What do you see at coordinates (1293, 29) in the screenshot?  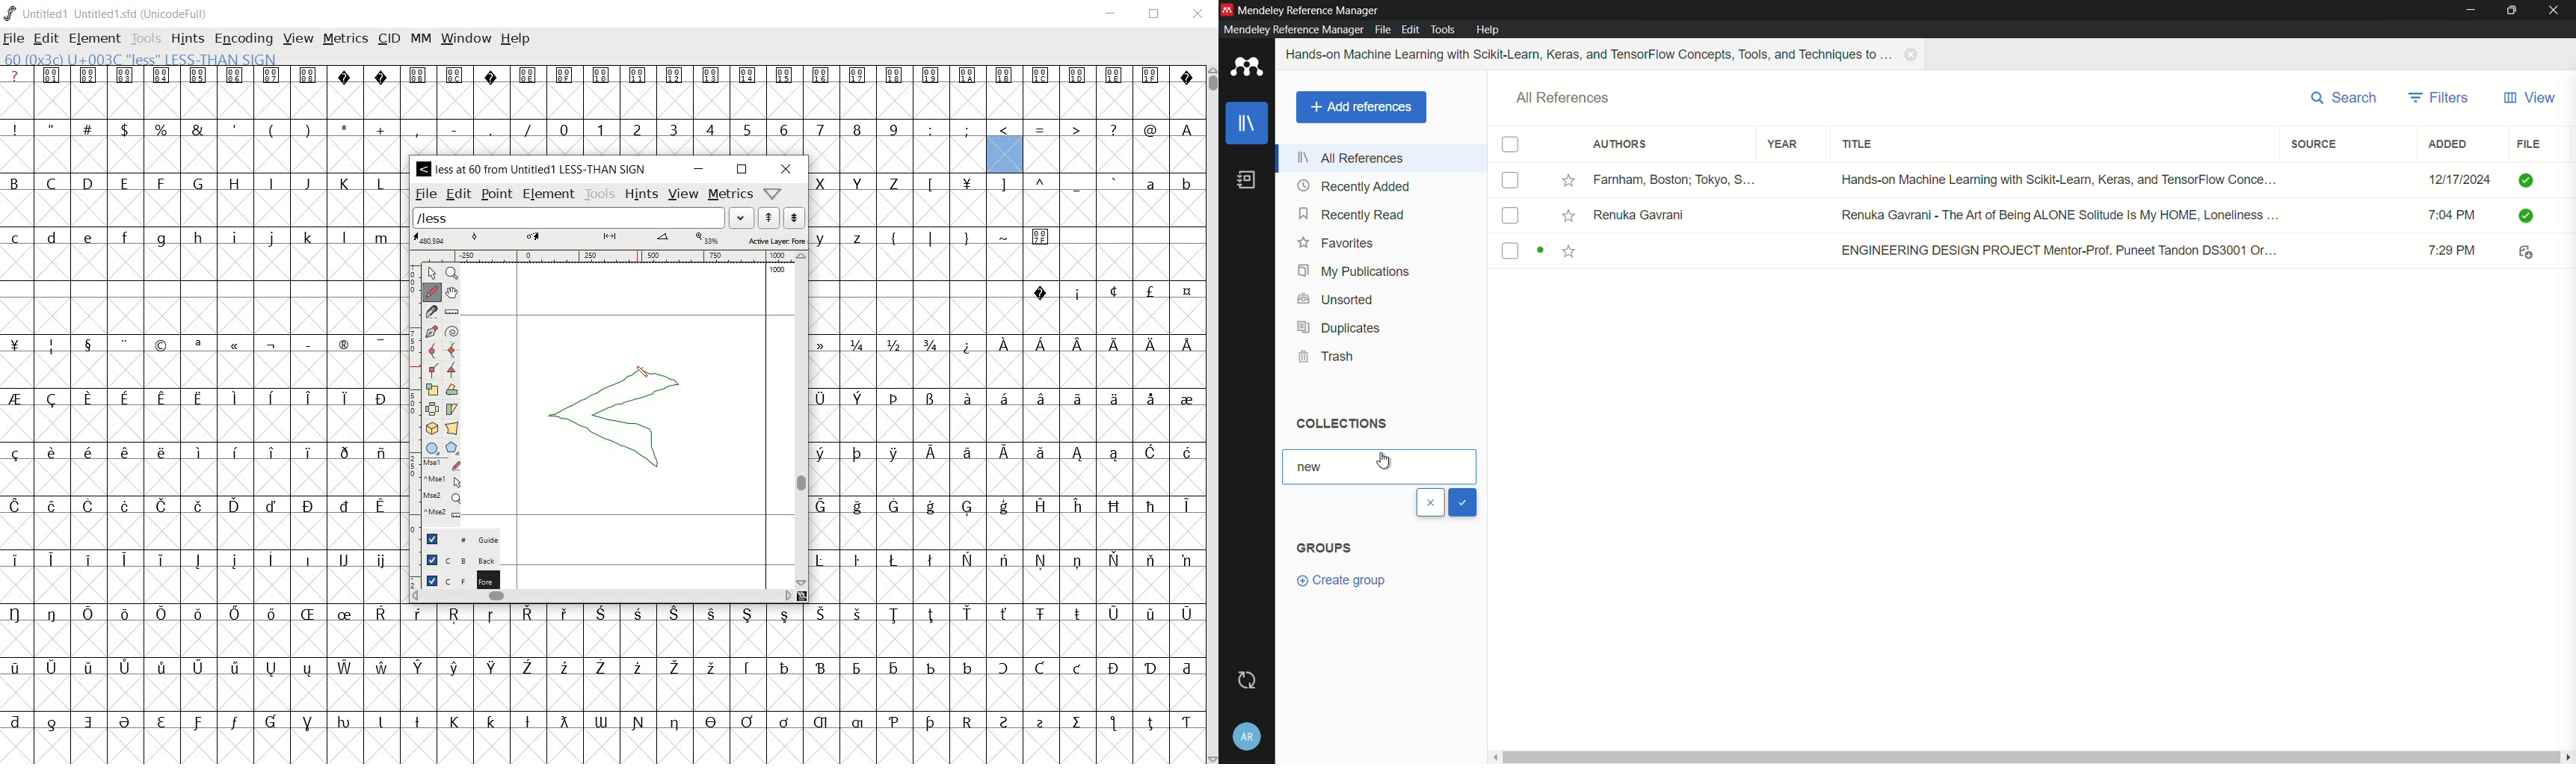 I see `mendeley reference manager` at bounding box center [1293, 29].